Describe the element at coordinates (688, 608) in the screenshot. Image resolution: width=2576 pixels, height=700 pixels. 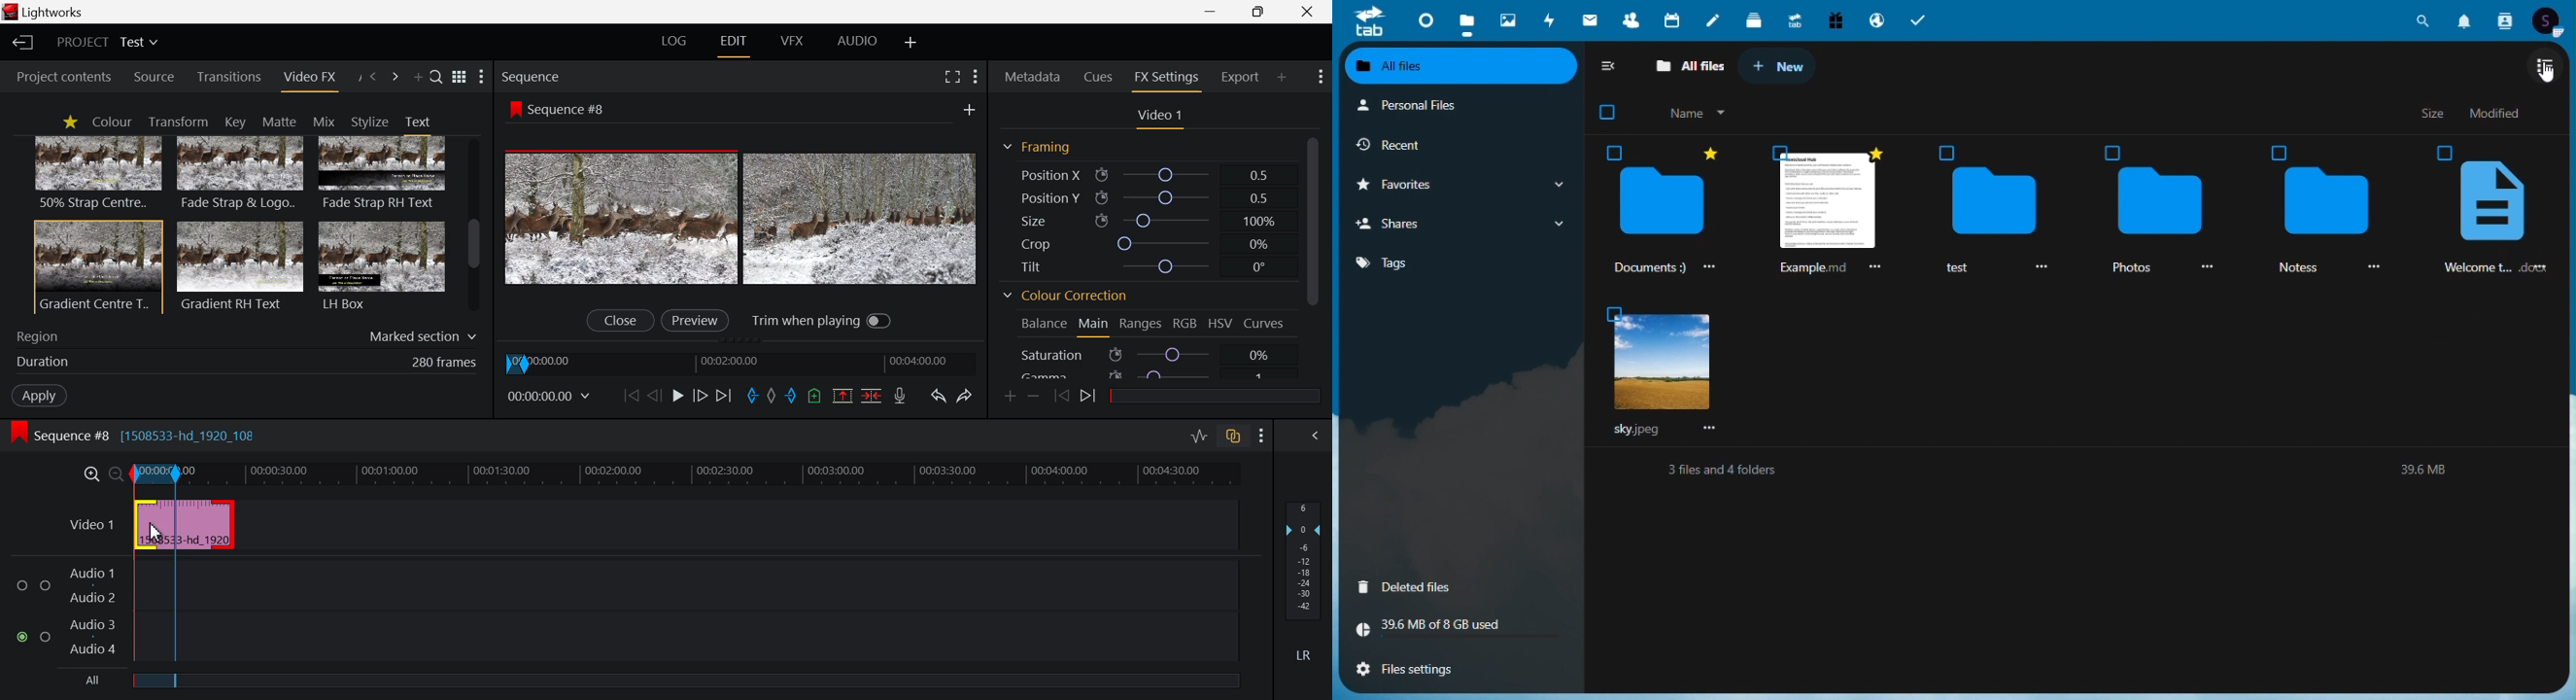
I see `Audio Input Field` at that location.